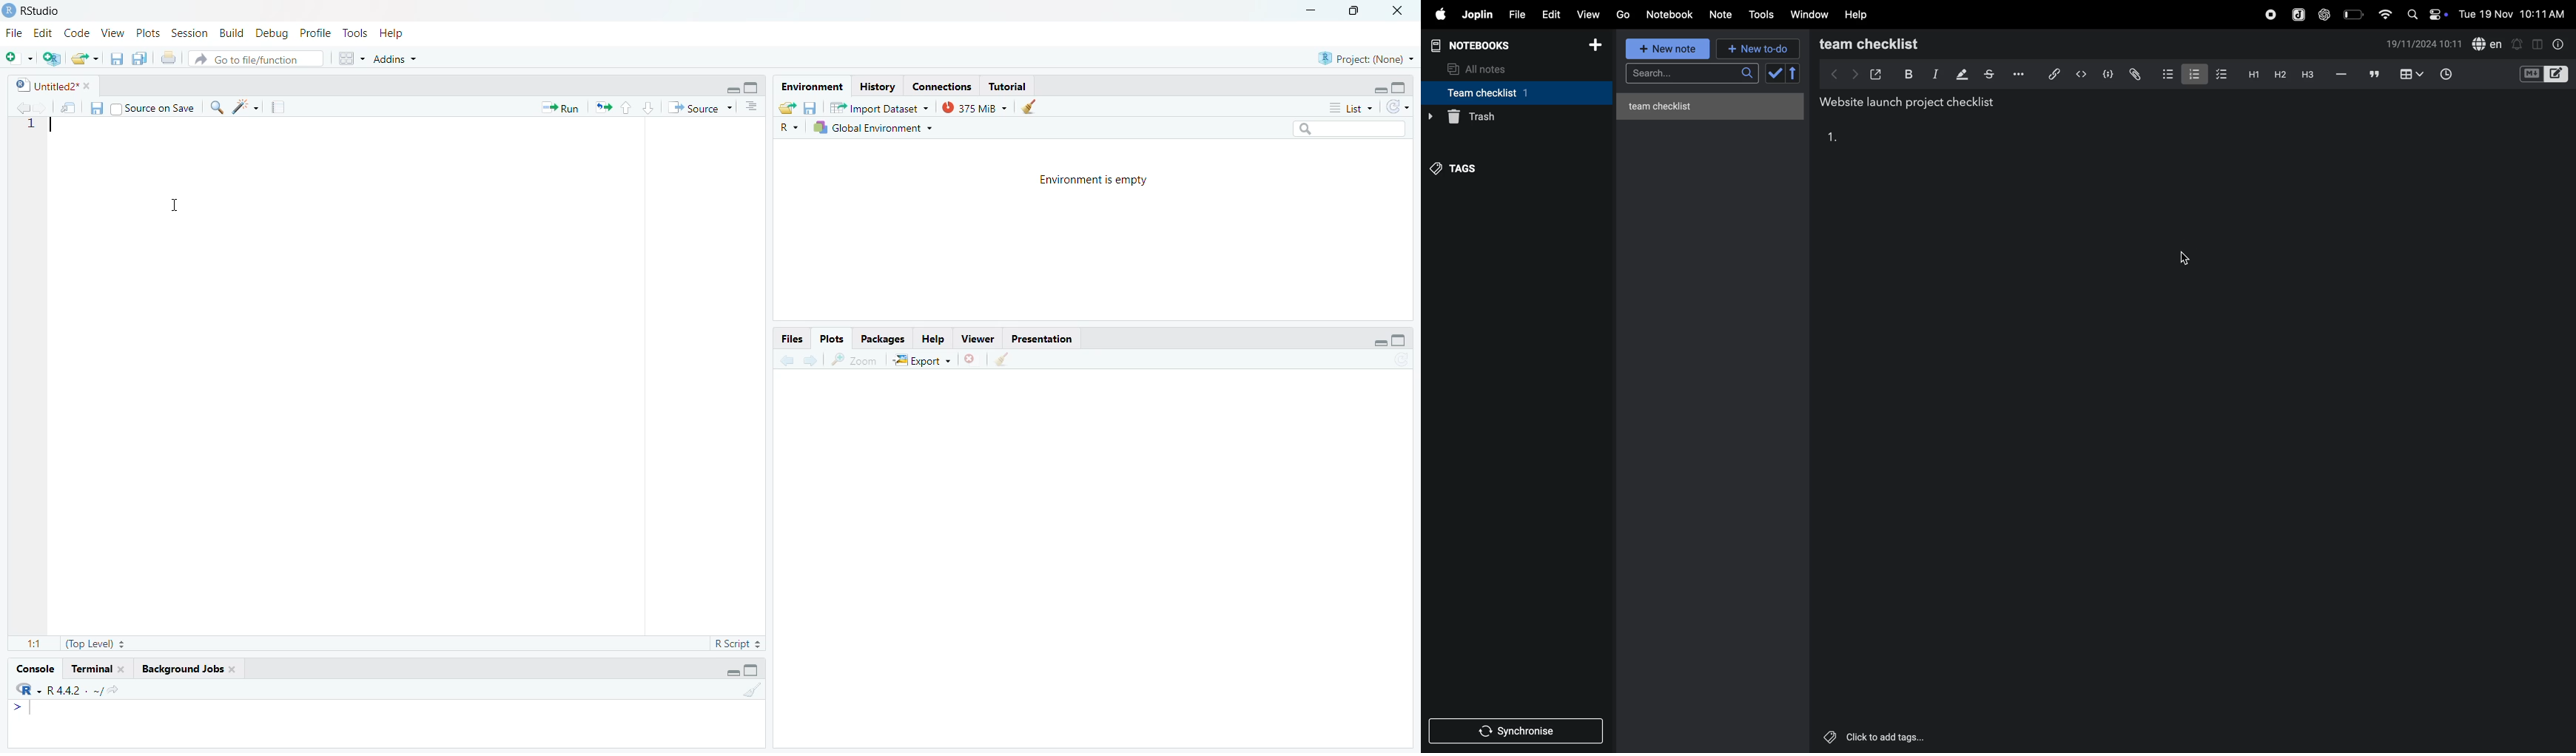 The width and height of the screenshot is (2576, 756). Describe the element at coordinates (882, 337) in the screenshot. I see `Packages` at that location.